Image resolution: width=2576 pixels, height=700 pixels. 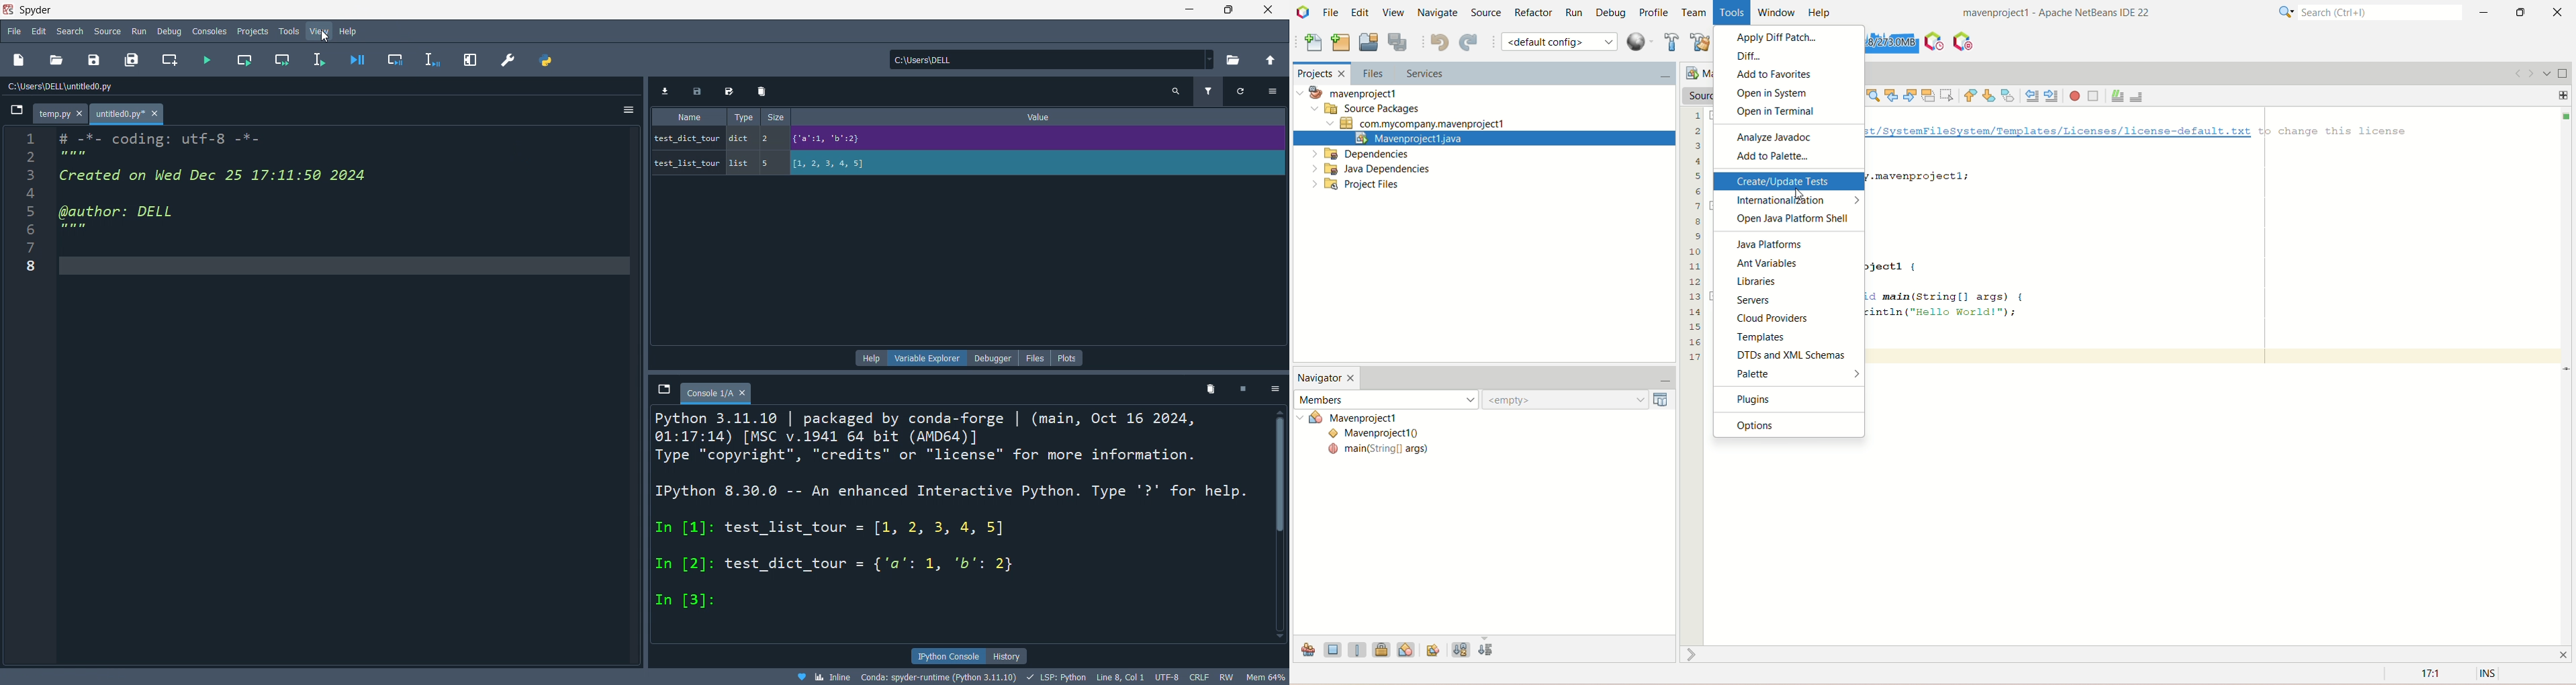 I want to click on debug, so click(x=171, y=31).